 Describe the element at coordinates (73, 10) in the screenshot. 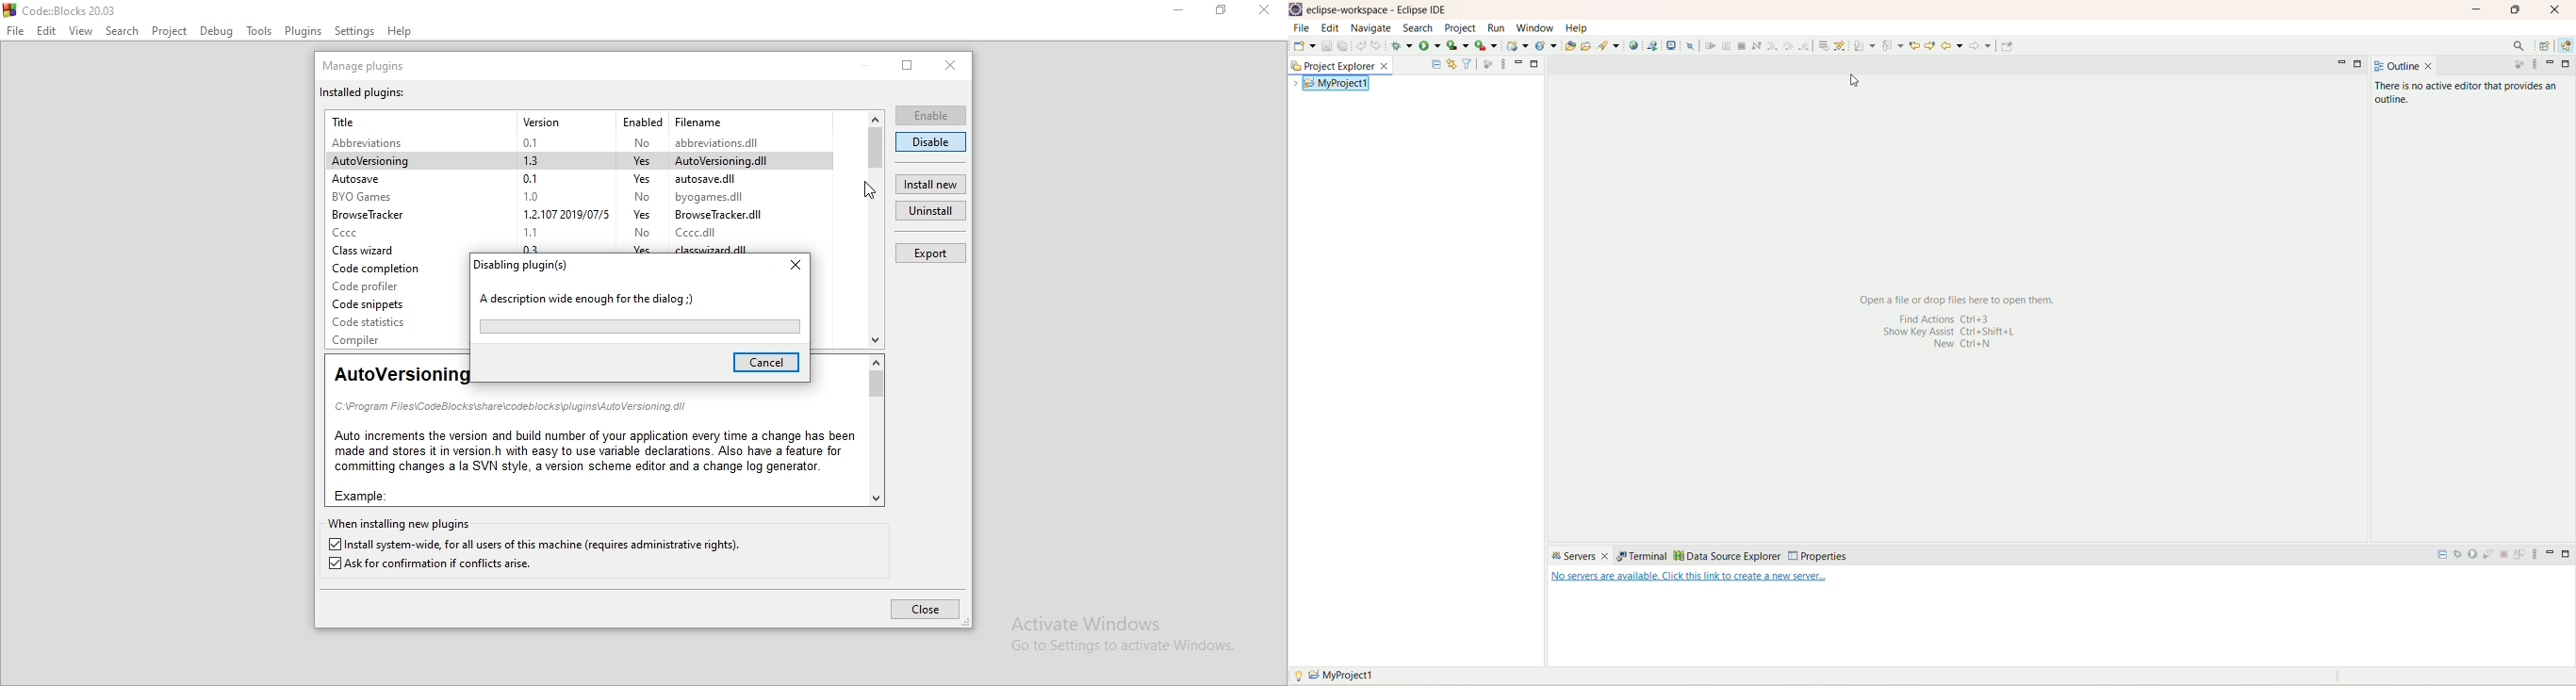

I see `Code: Blocks 20.03` at that location.